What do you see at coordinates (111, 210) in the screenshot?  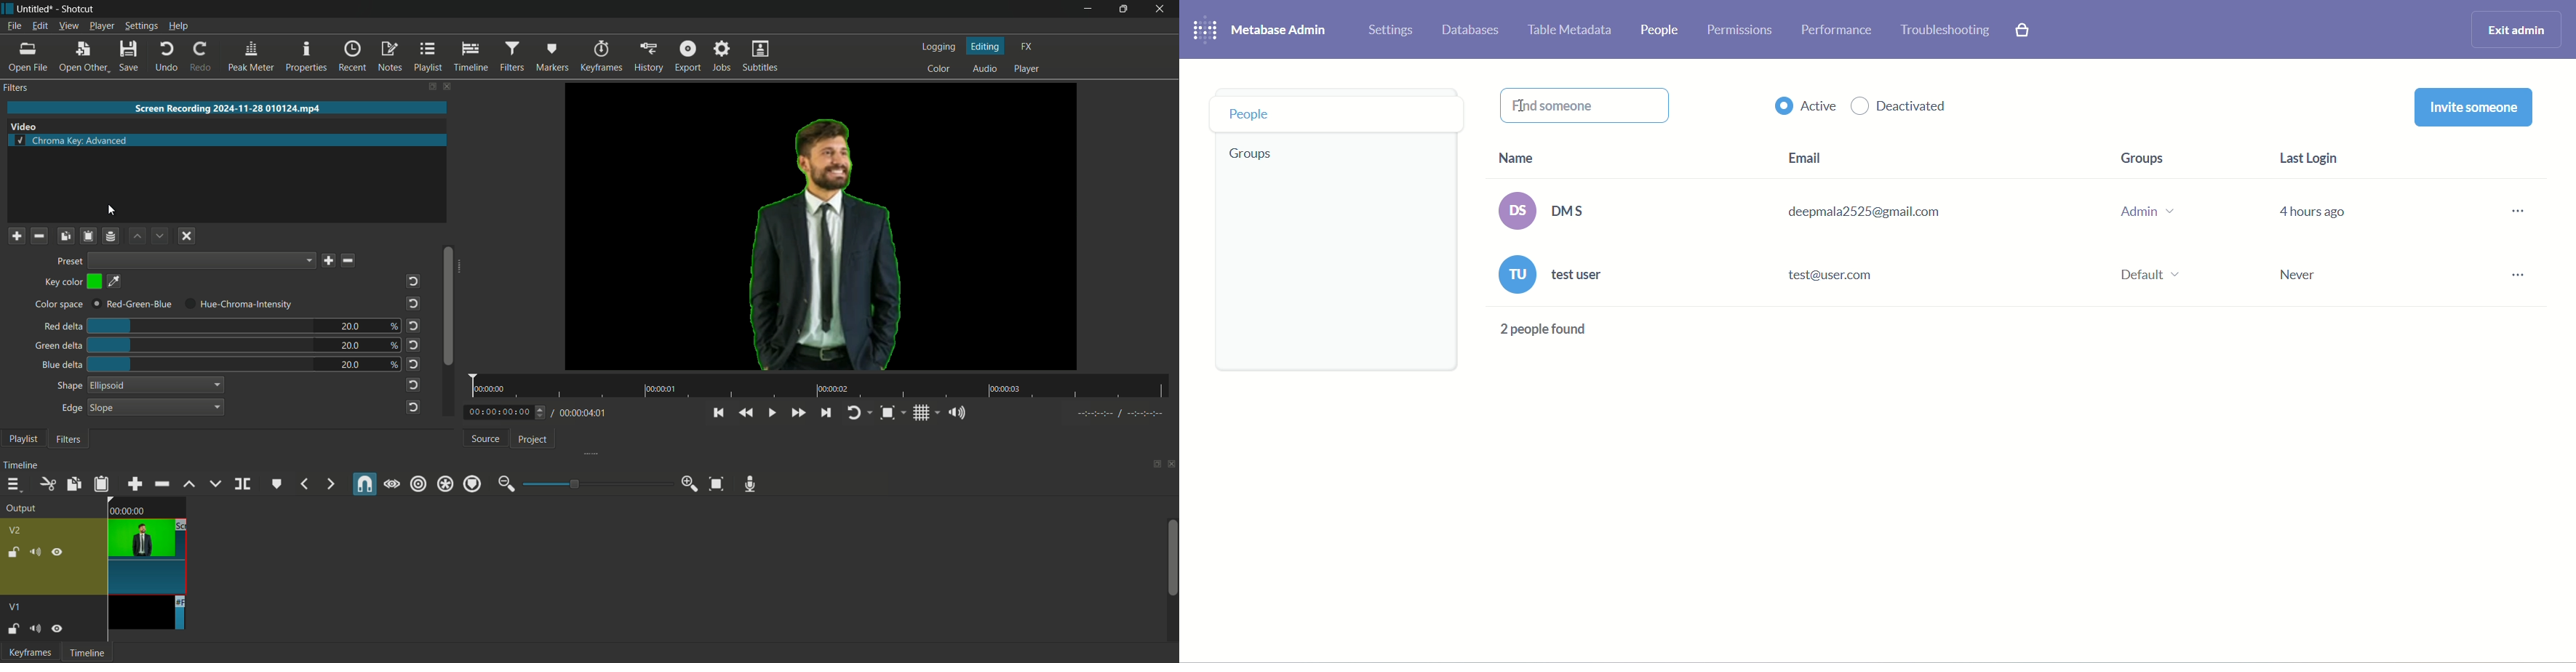 I see `cursor` at bounding box center [111, 210].